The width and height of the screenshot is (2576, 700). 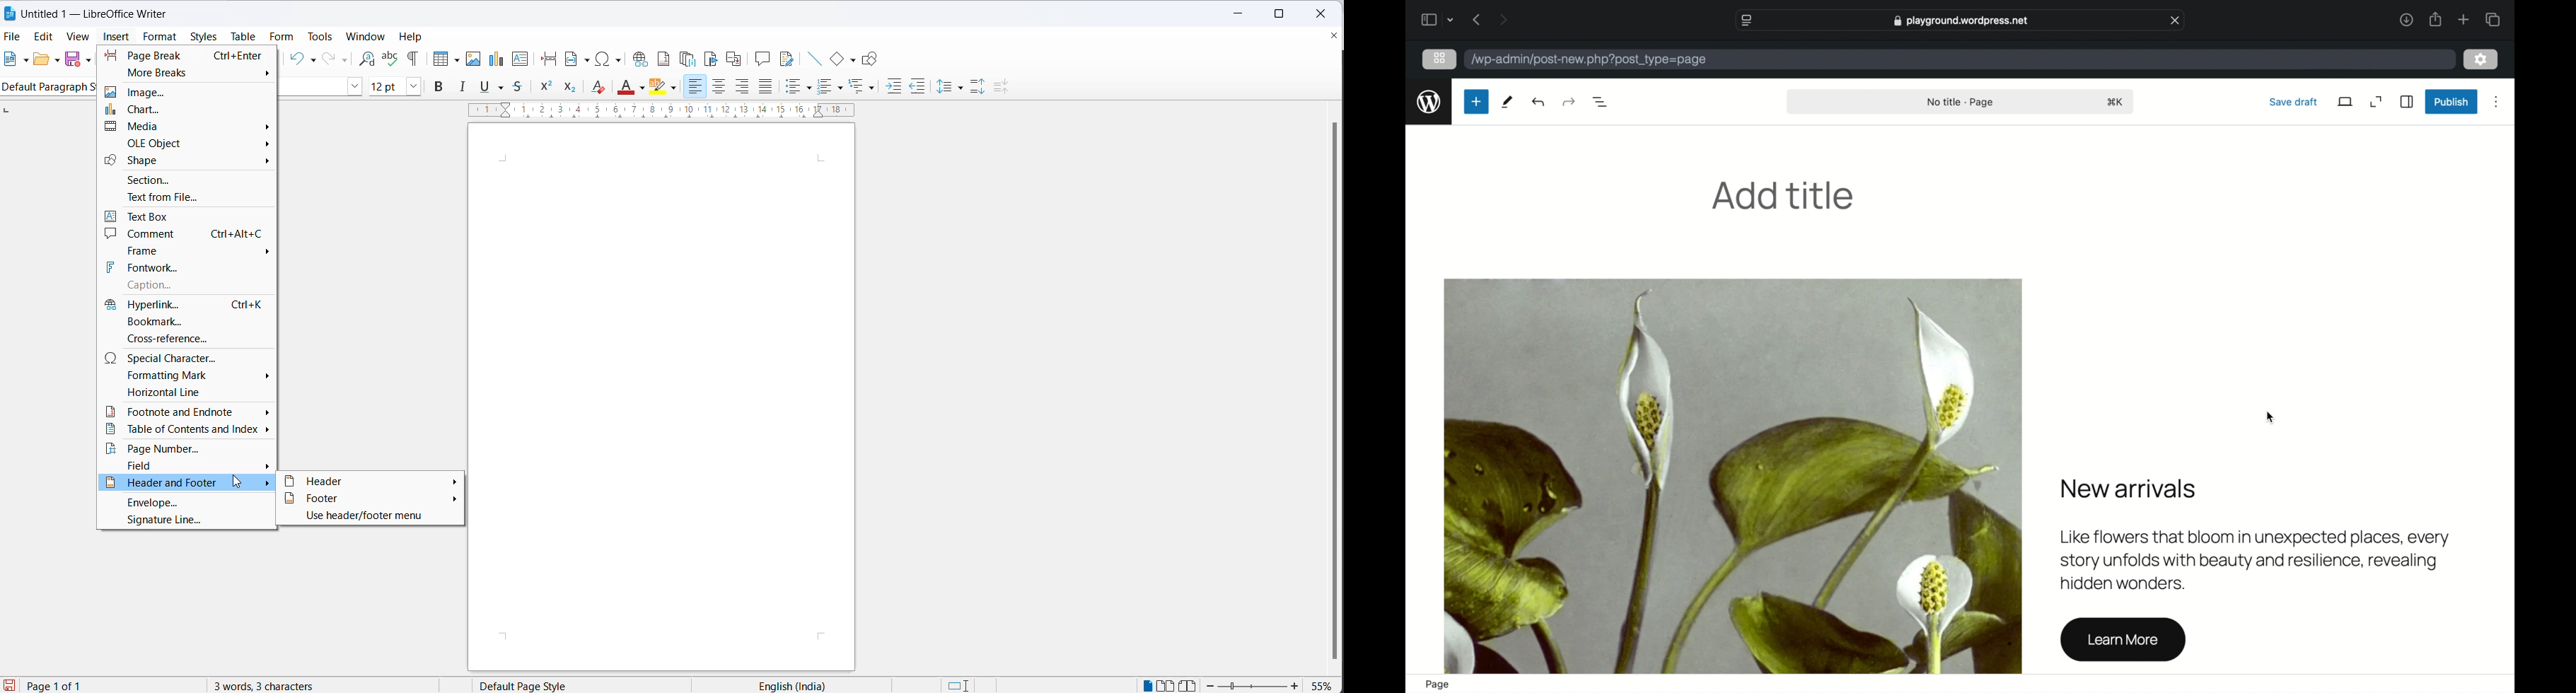 I want to click on signature line, so click(x=185, y=521).